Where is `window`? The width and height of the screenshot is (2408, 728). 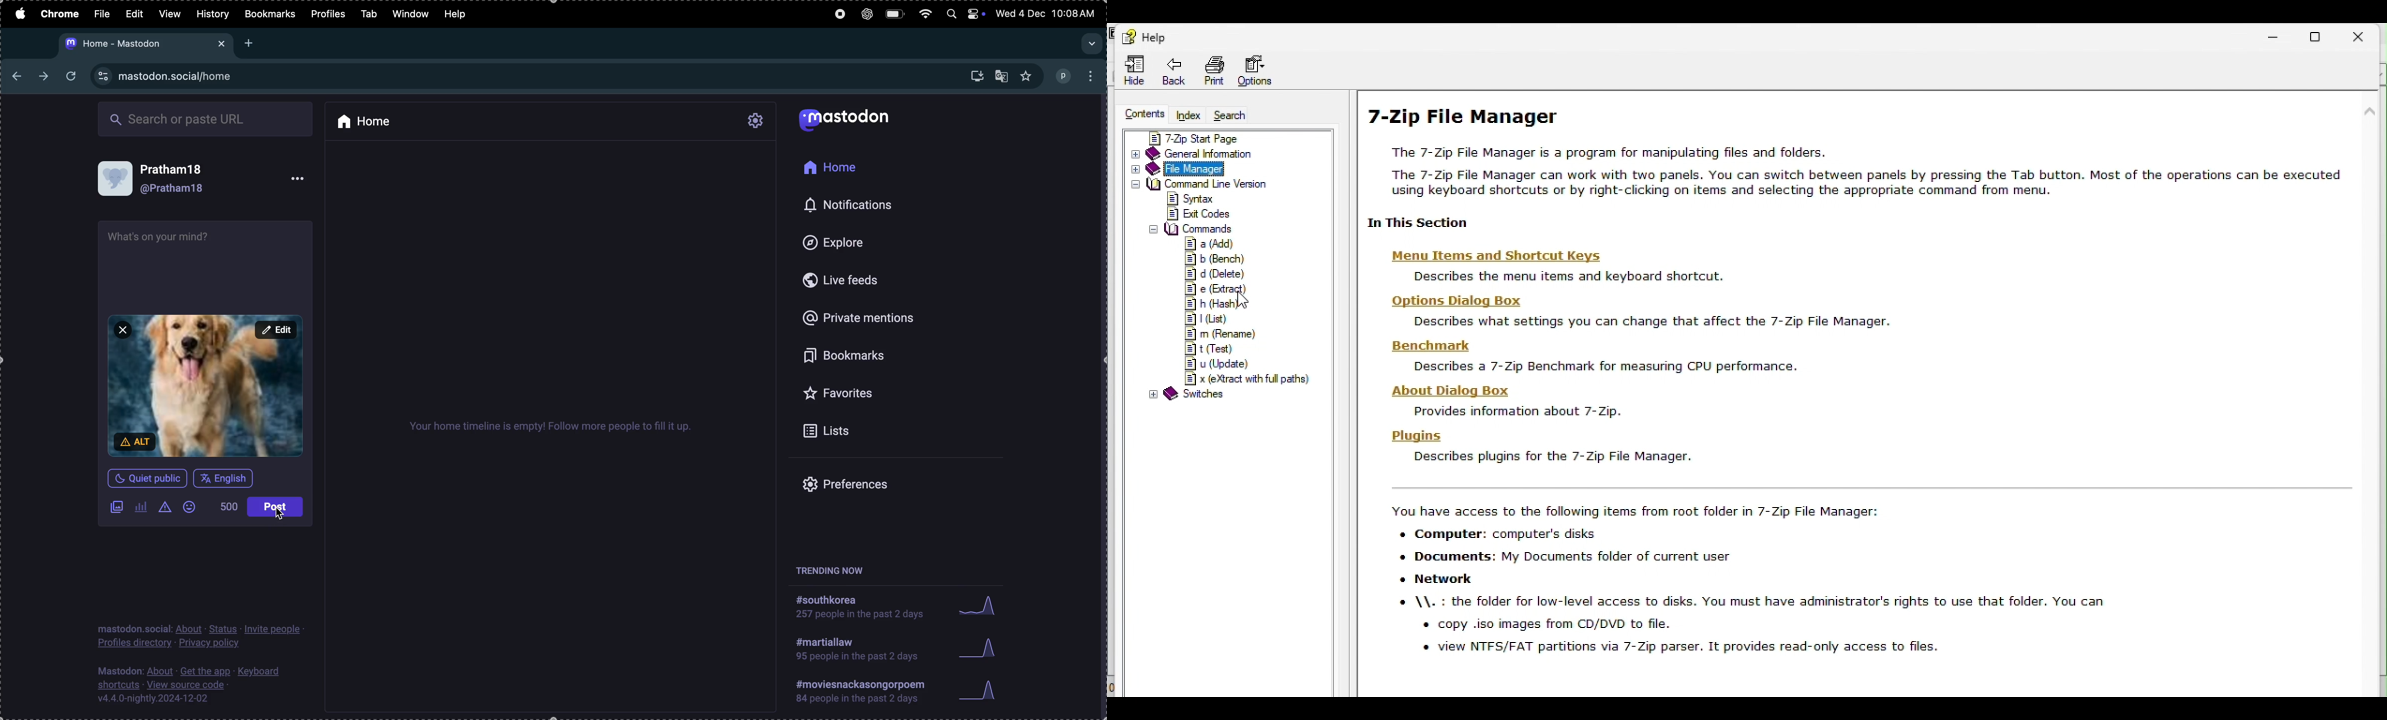 window is located at coordinates (410, 14).